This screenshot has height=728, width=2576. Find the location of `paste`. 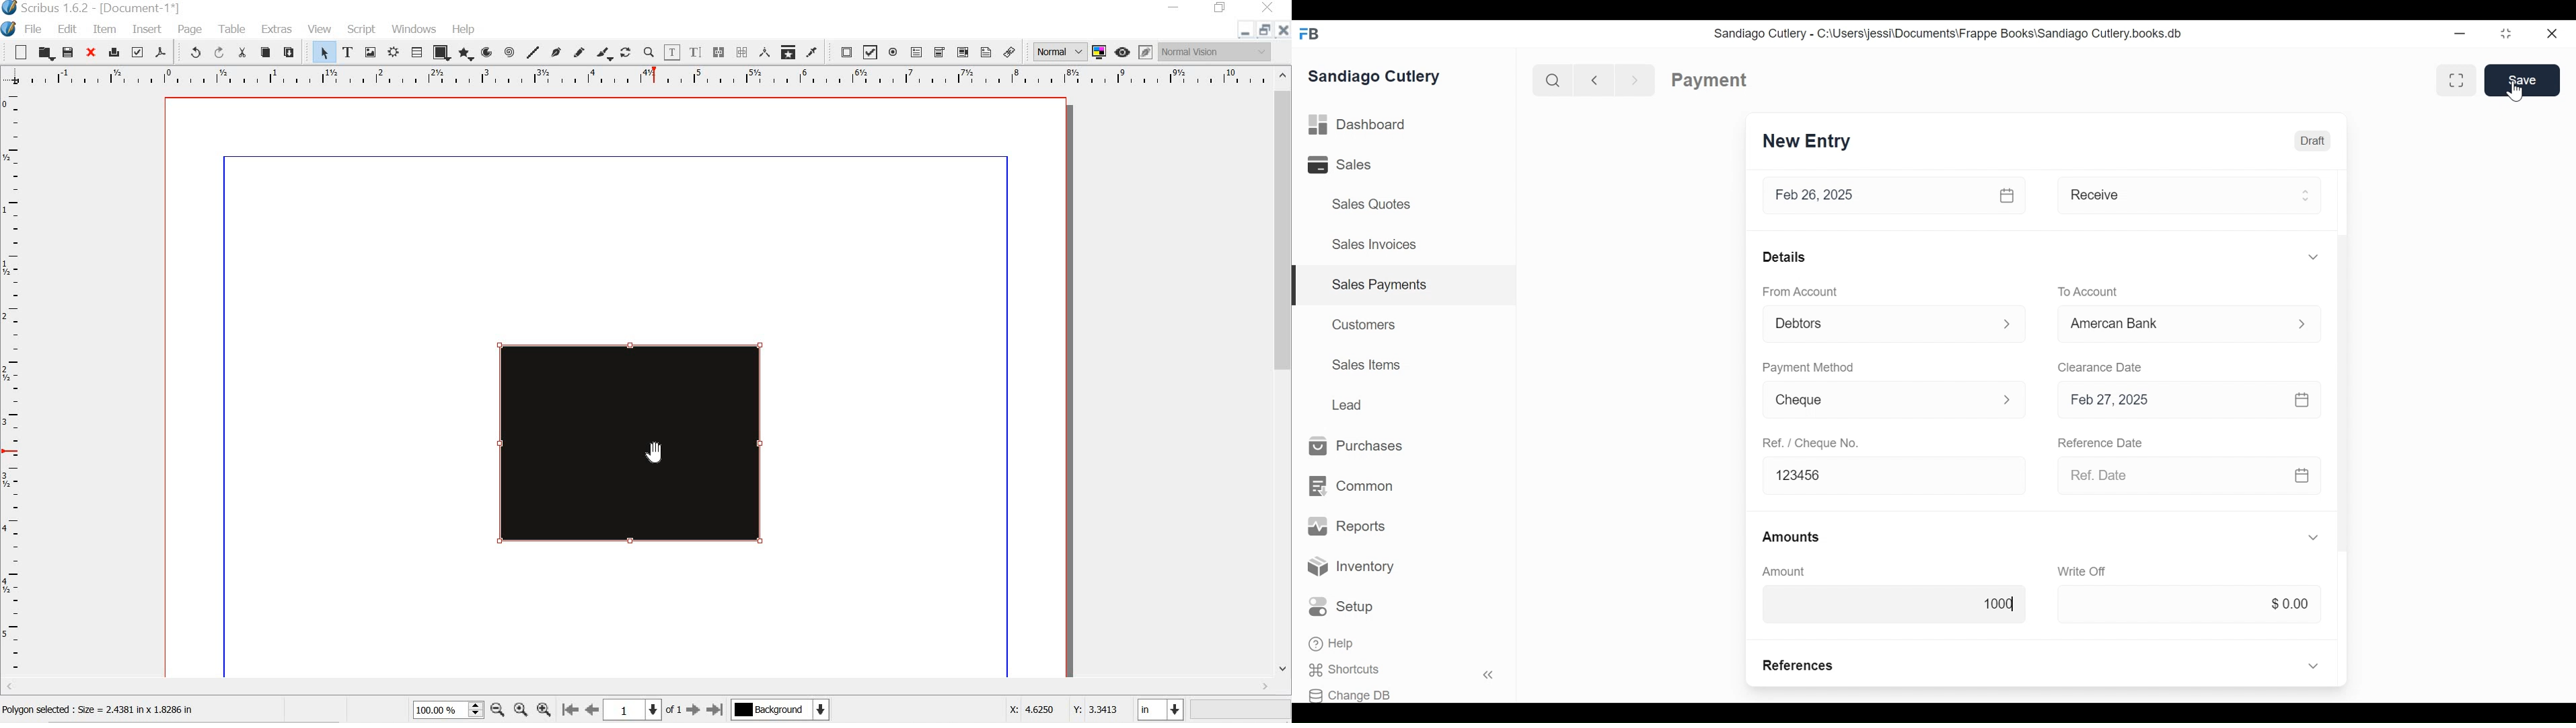

paste is located at coordinates (293, 53).